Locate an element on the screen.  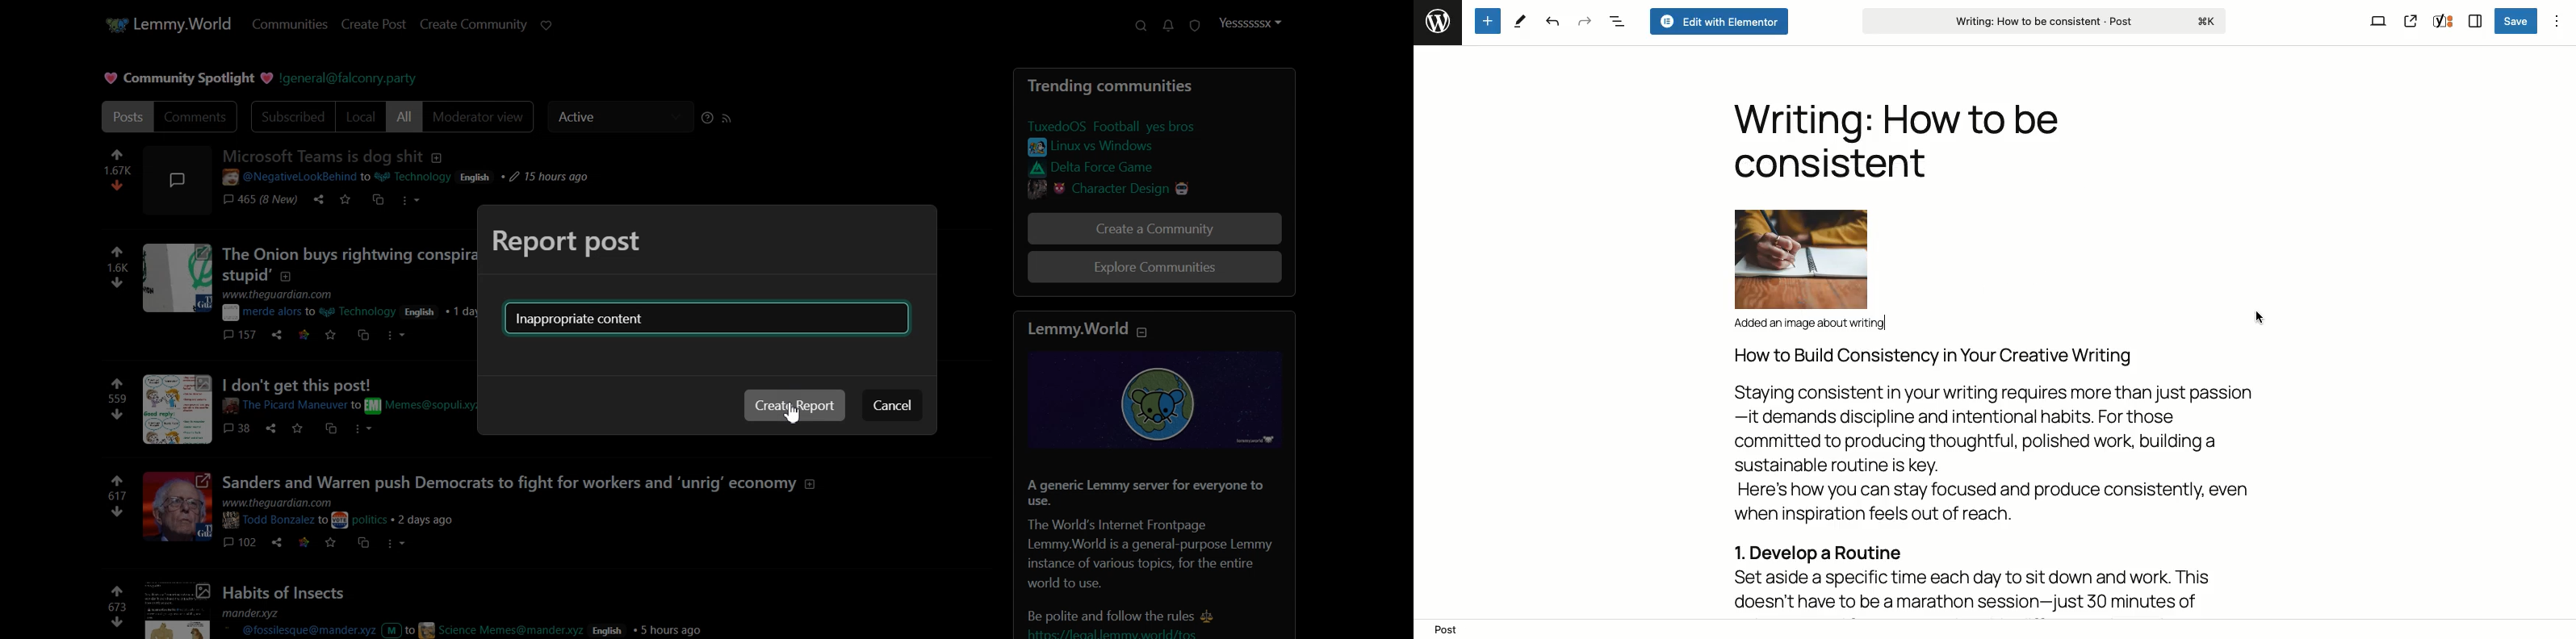
downvote is located at coordinates (116, 624).